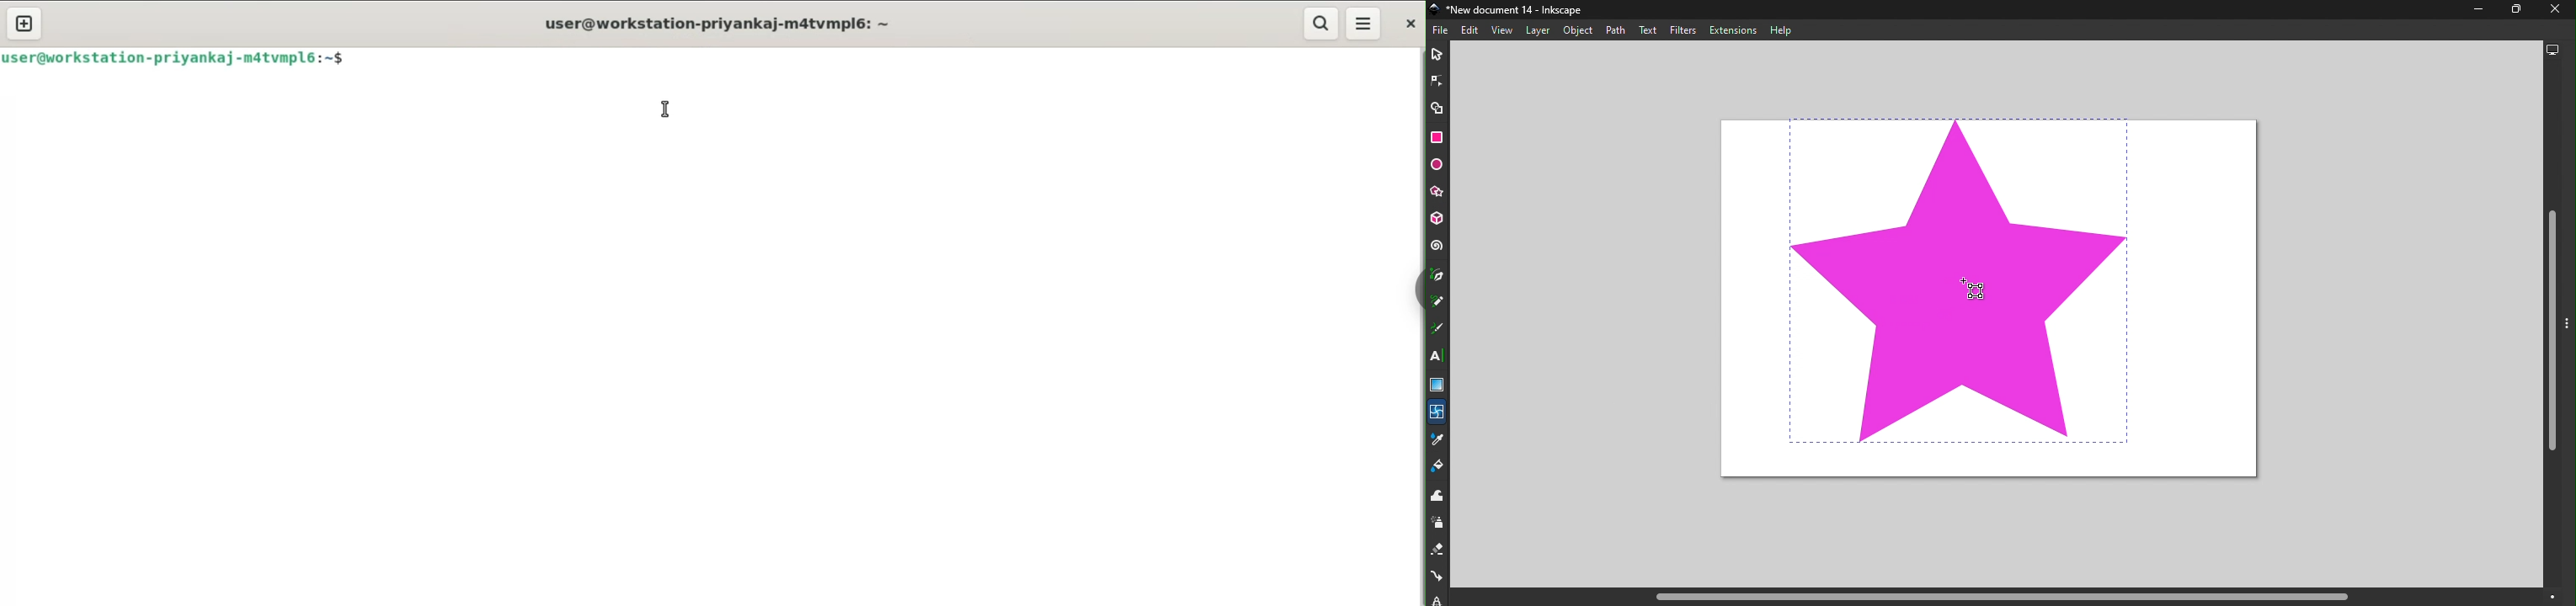 This screenshot has height=616, width=2576. Describe the element at coordinates (1437, 442) in the screenshot. I see `Dropper tool` at that location.